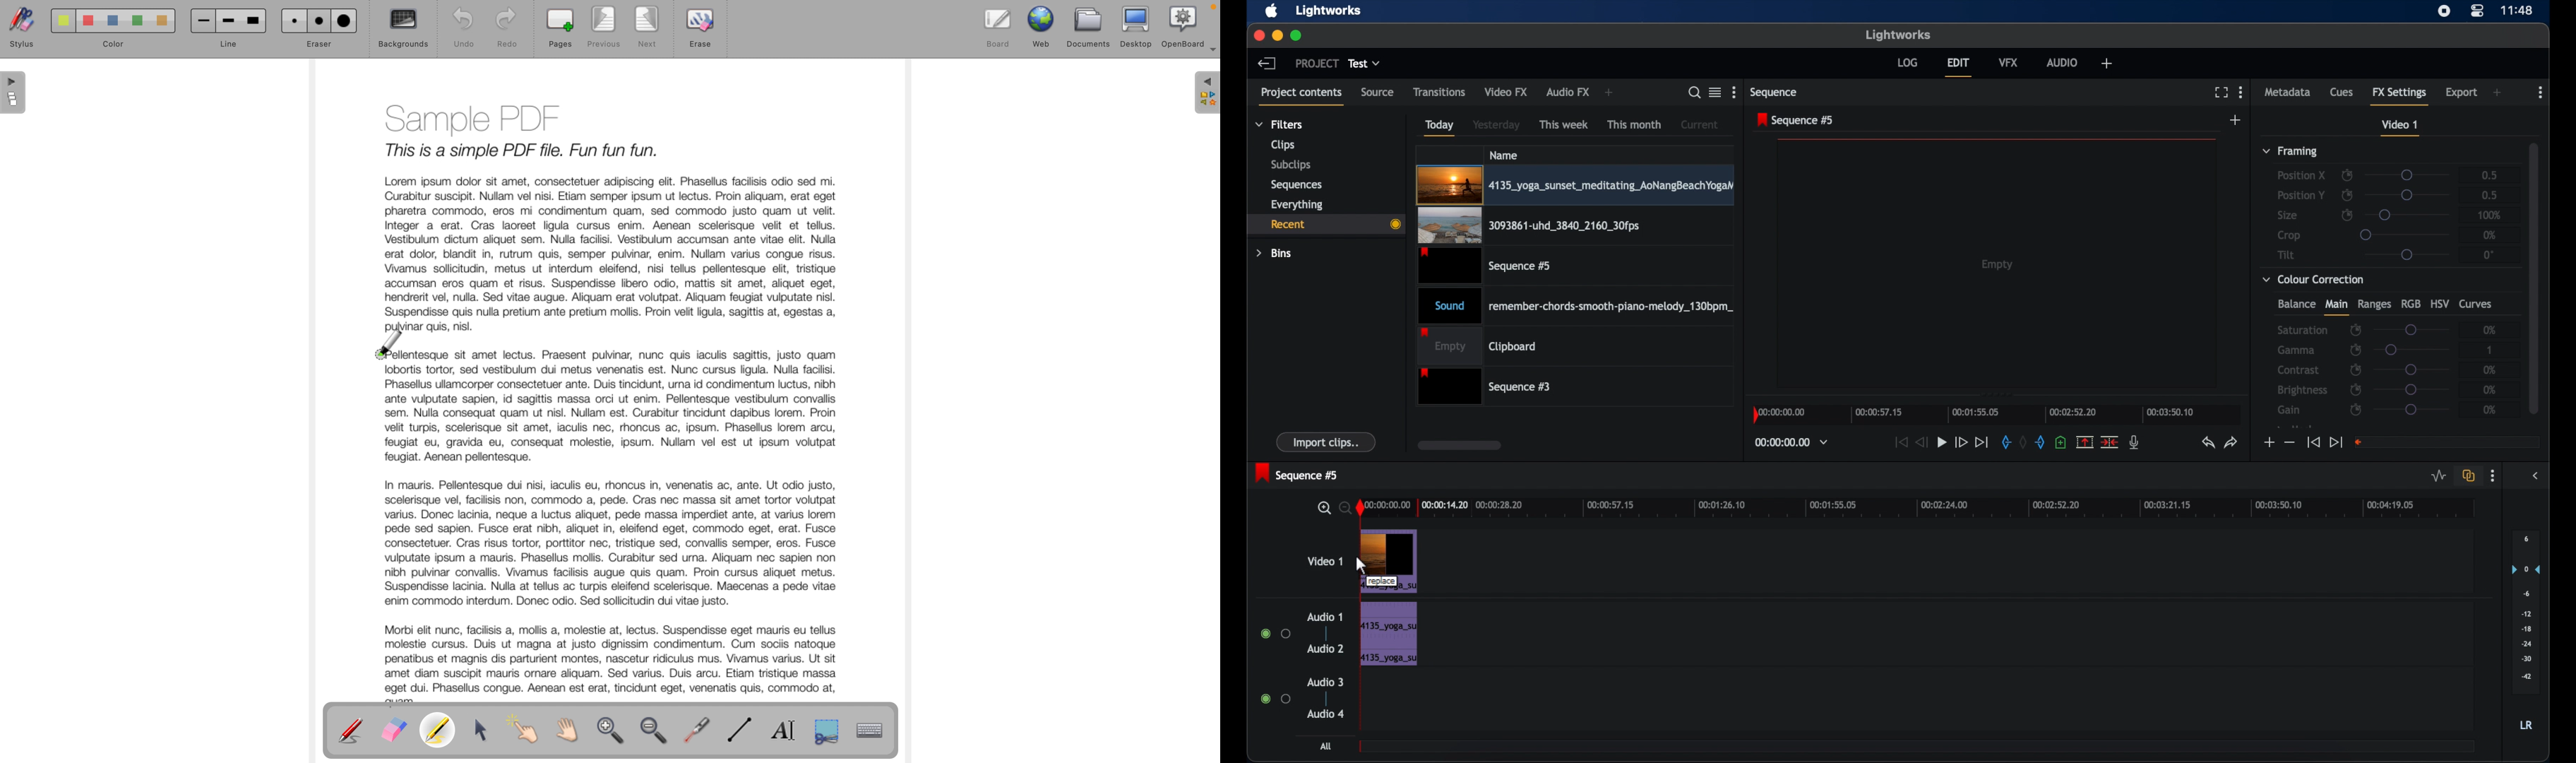 The image size is (2576, 784). I want to click on rgb, so click(2411, 303).